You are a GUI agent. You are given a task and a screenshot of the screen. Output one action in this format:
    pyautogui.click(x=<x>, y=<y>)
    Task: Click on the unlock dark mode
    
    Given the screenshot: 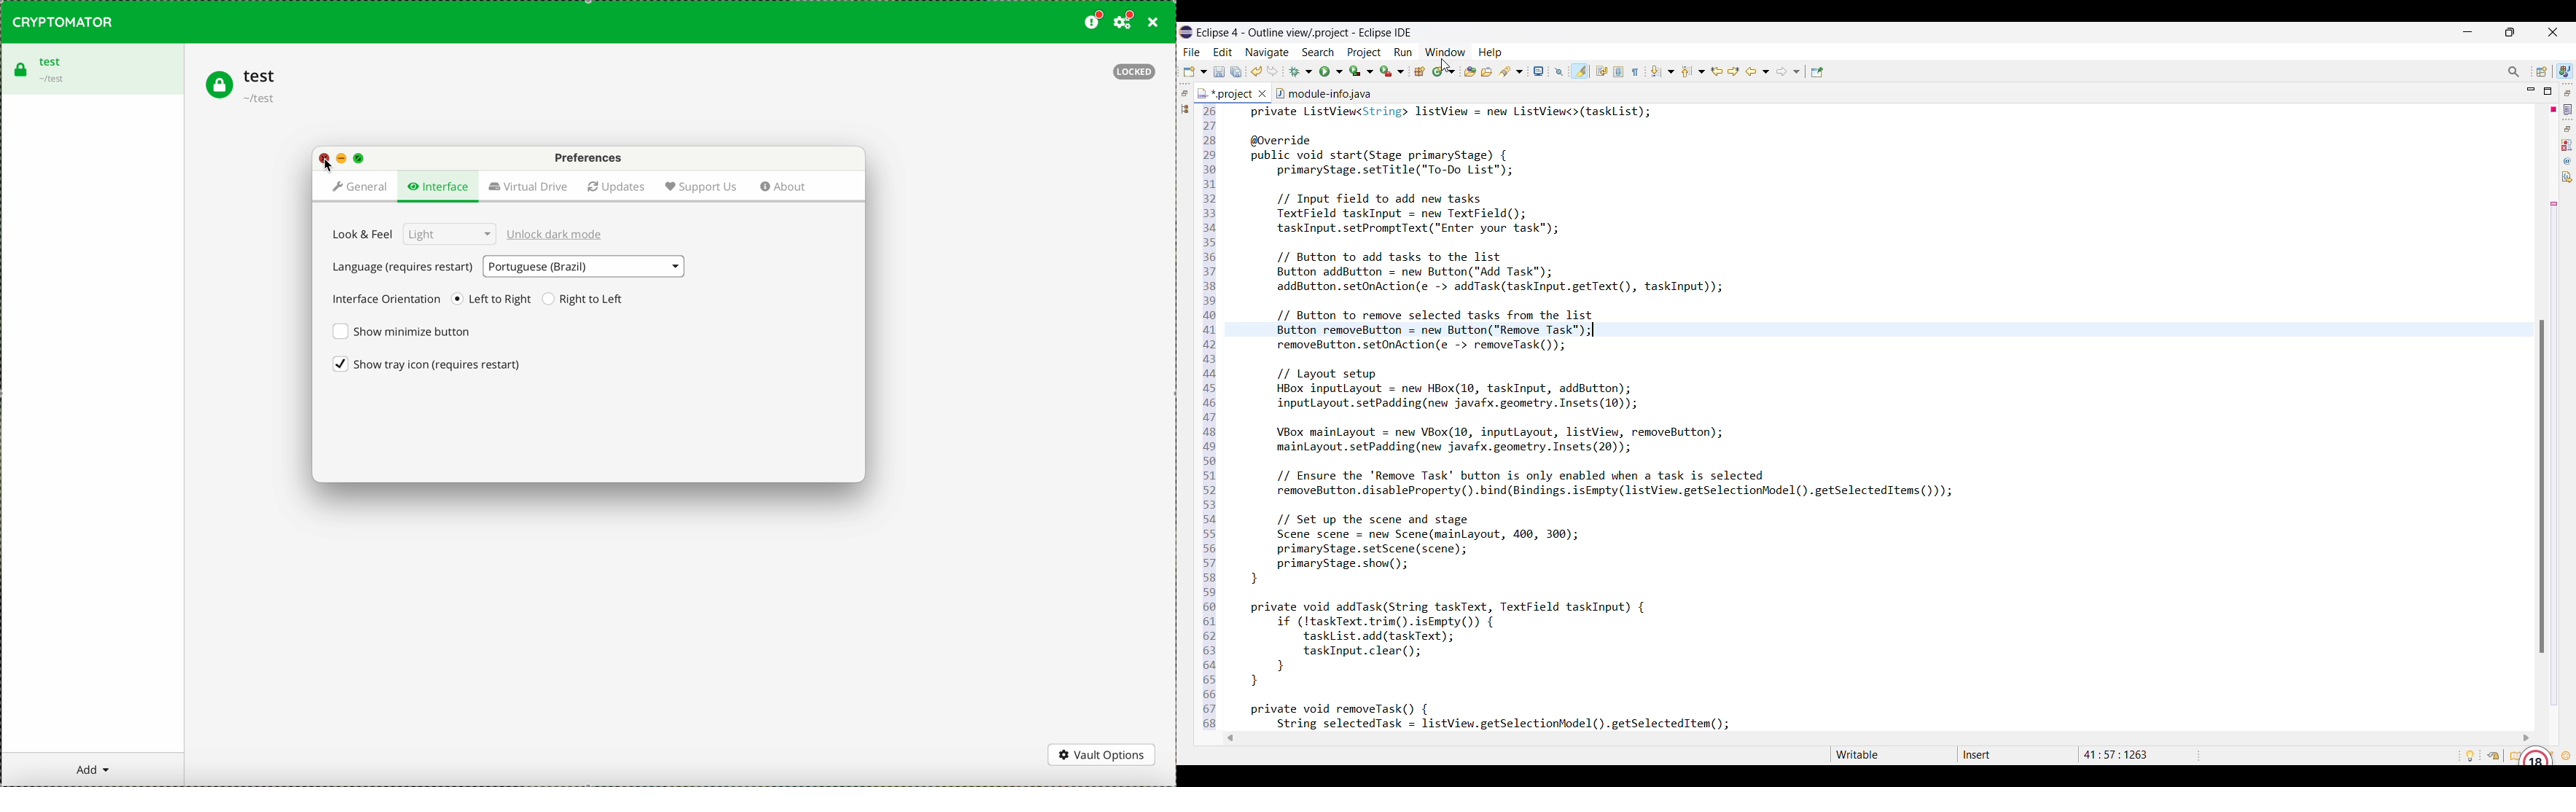 What is the action you would take?
    pyautogui.click(x=557, y=234)
    